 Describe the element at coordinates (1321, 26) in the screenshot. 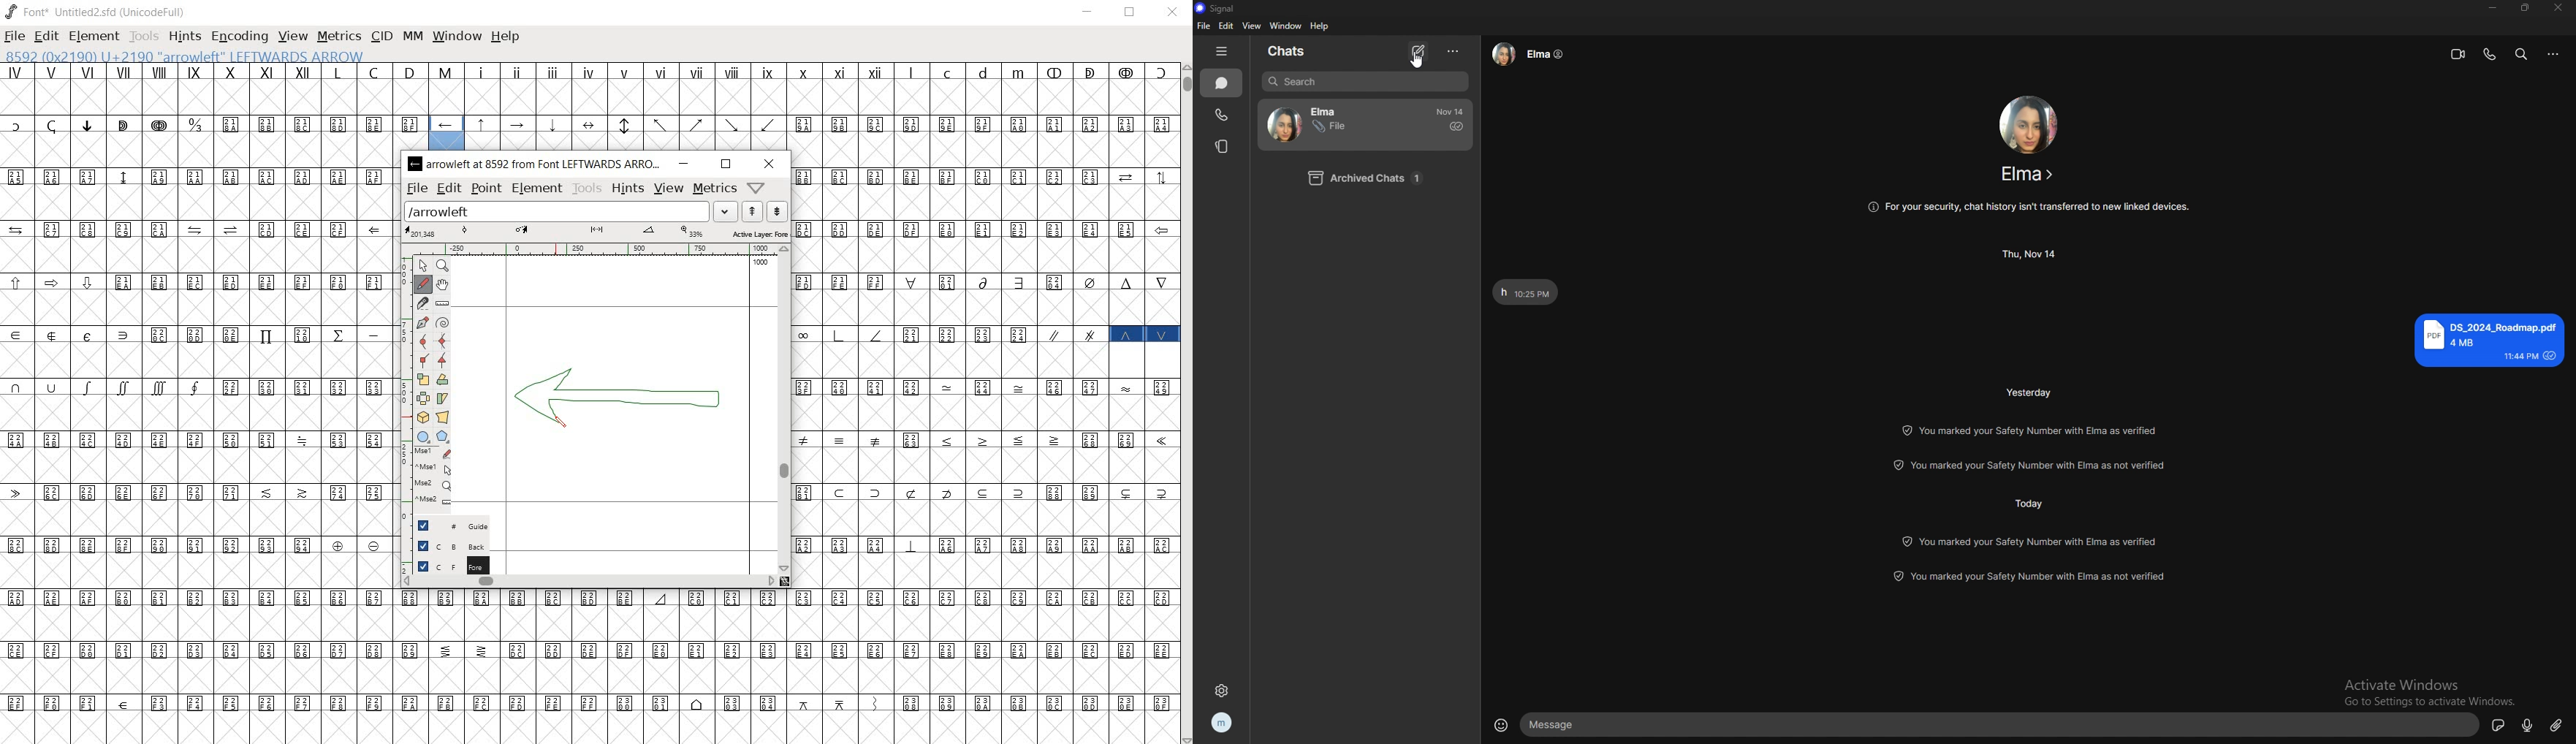

I see `help` at that location.